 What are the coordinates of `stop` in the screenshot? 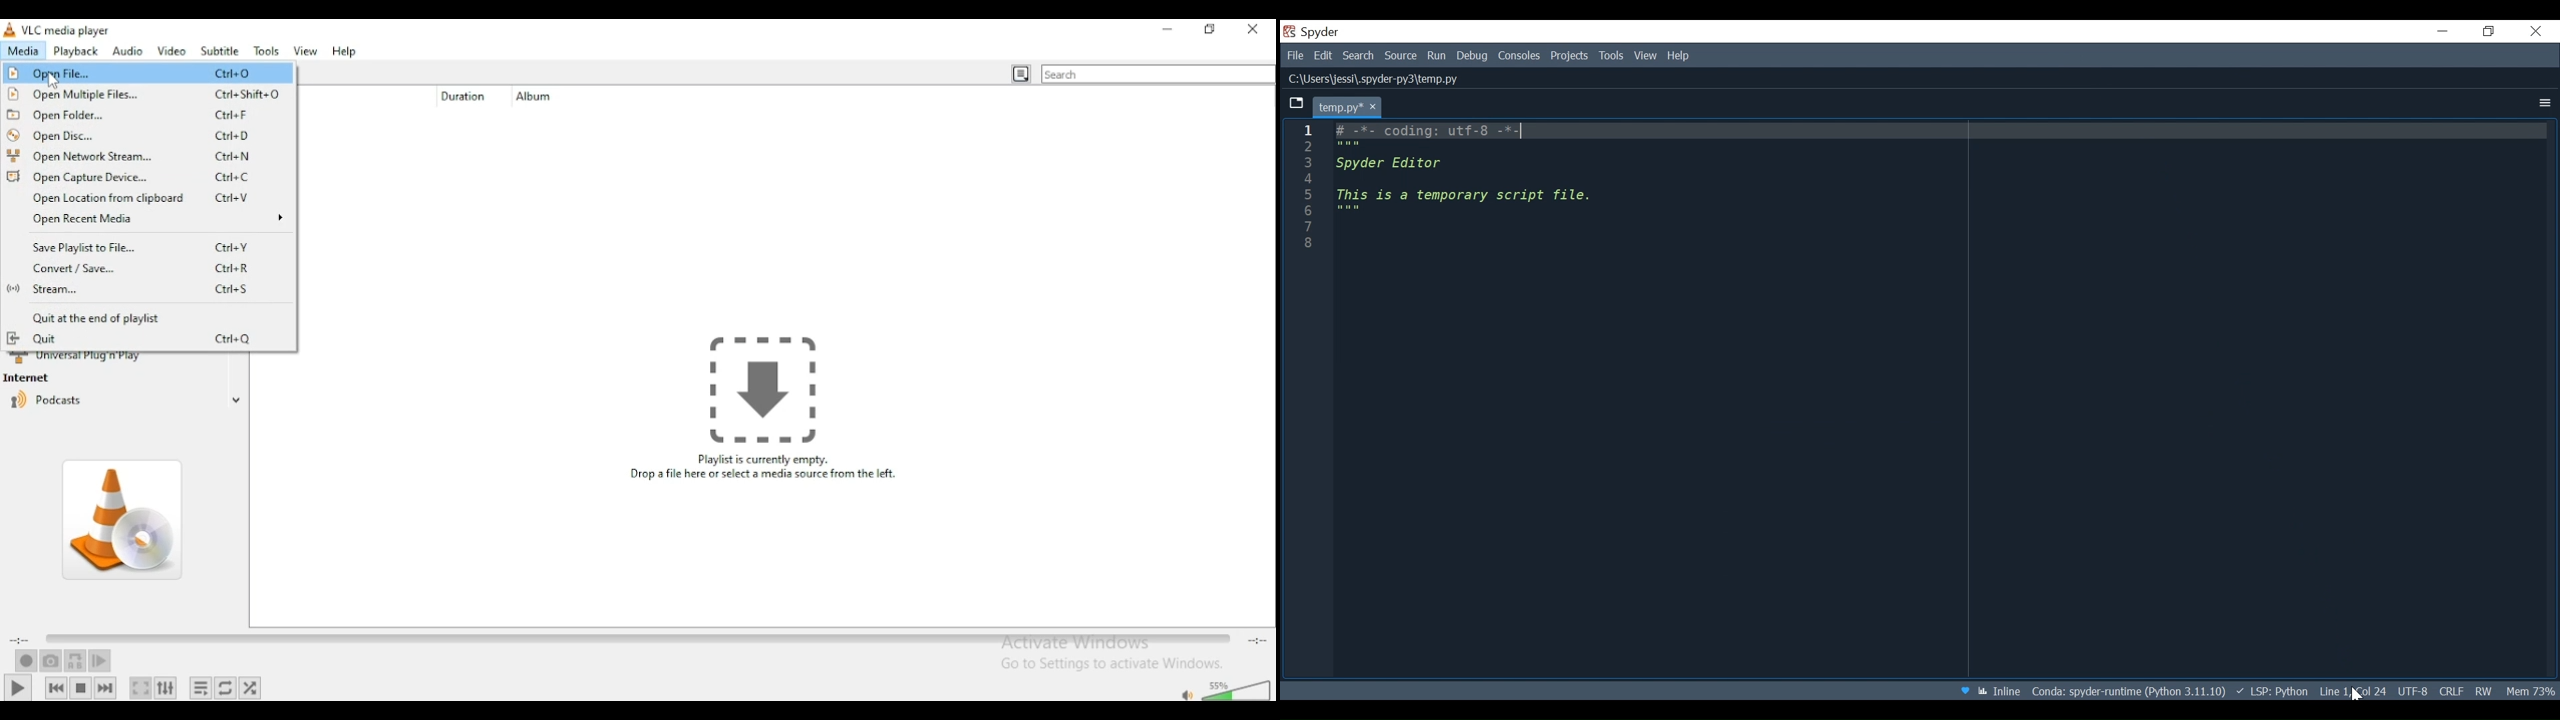 It's located at (81, 689).